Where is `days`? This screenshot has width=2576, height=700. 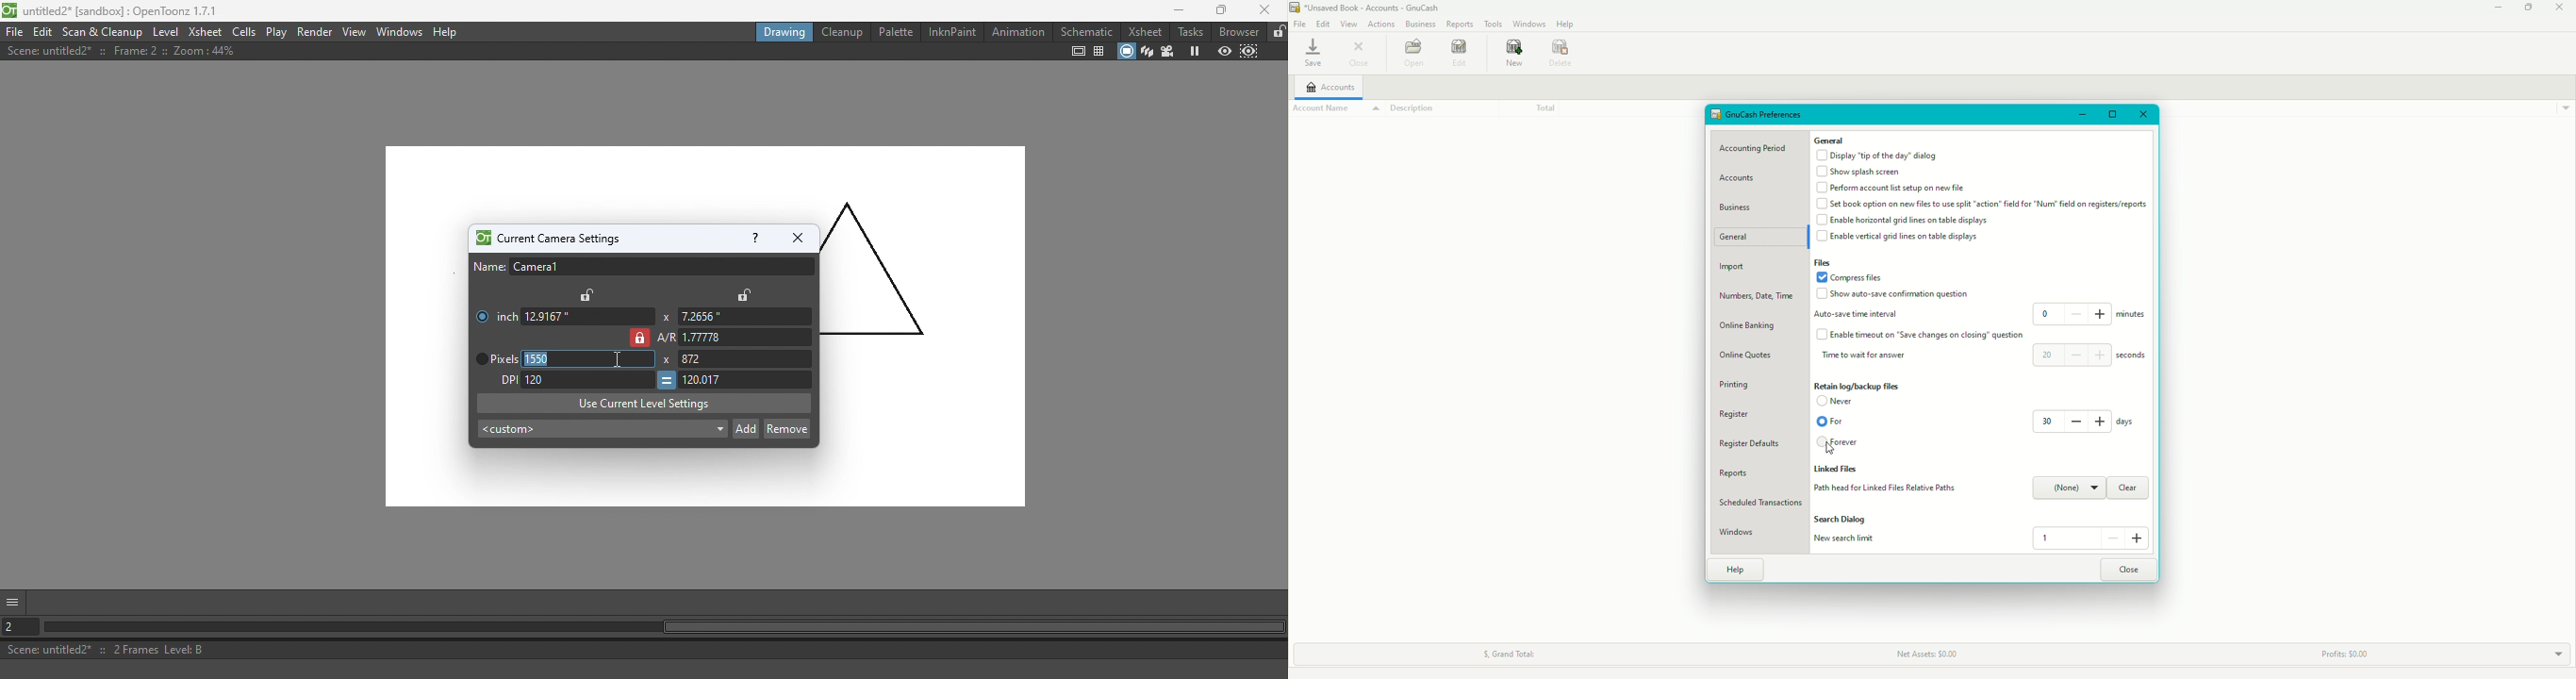 days is located at coordinates (2125, 422).